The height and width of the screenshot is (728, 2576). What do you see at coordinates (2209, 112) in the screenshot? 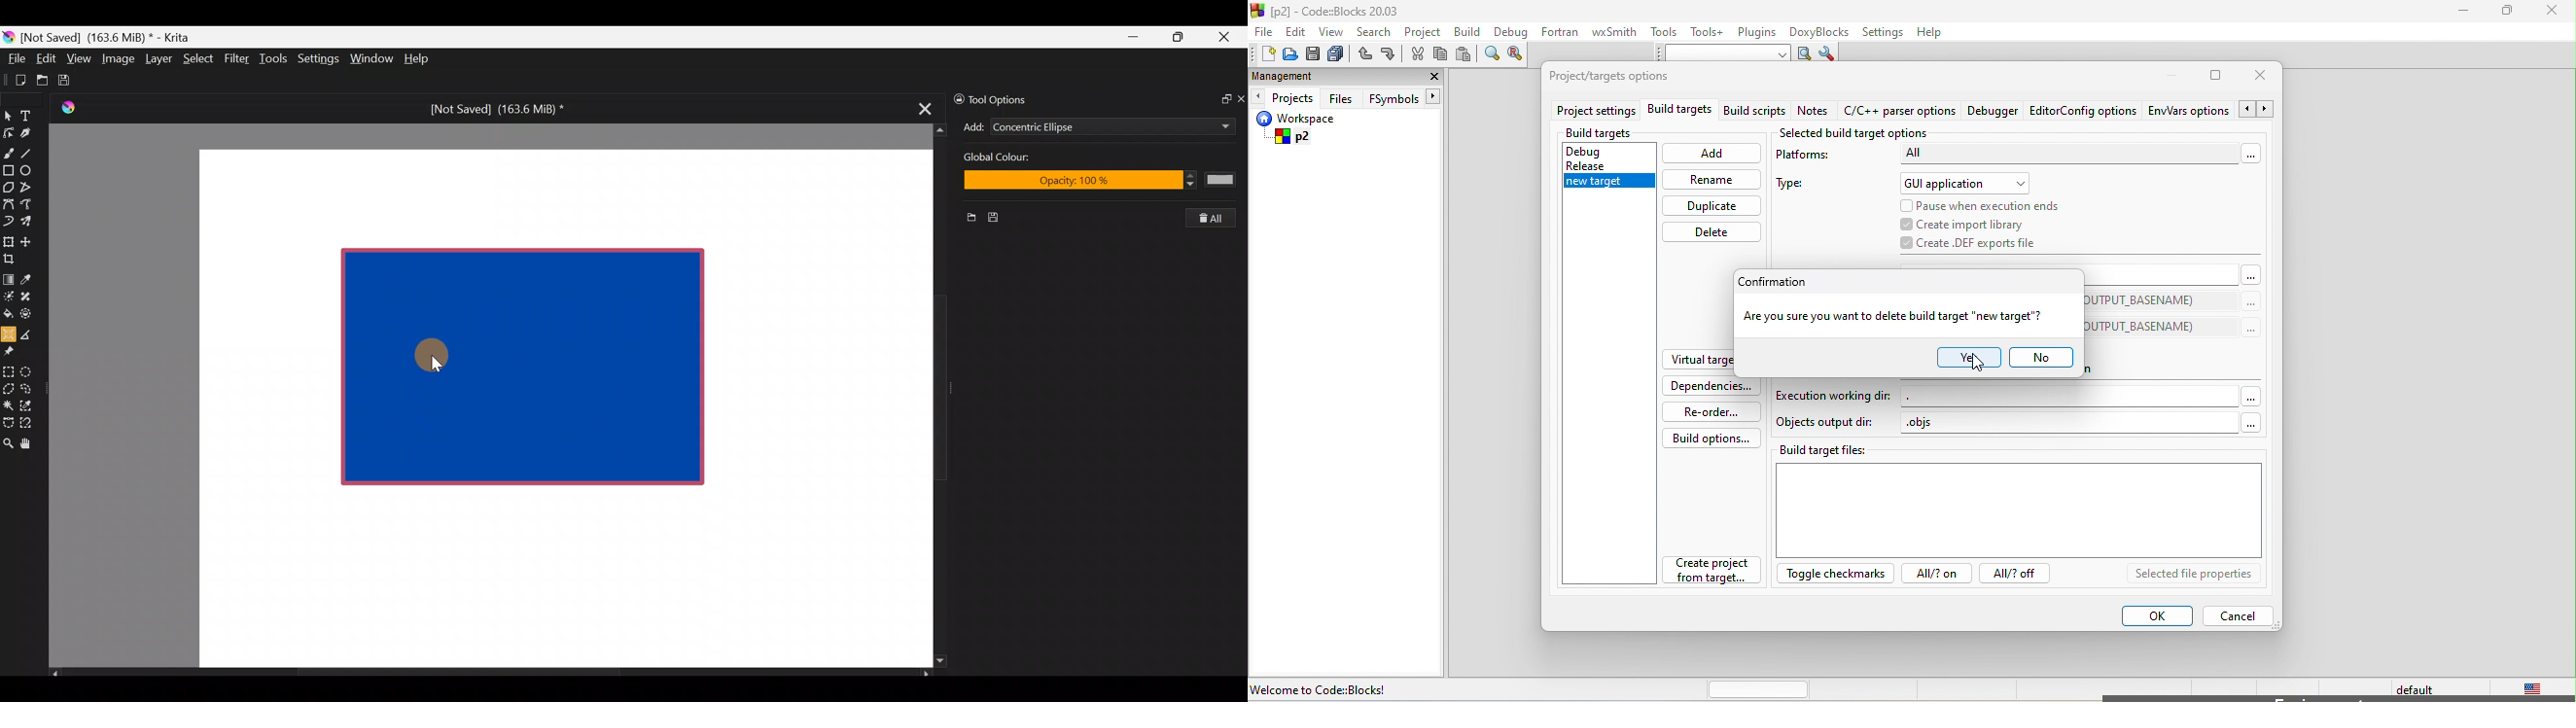
I see `env option` at bounding box center [2209, 112].